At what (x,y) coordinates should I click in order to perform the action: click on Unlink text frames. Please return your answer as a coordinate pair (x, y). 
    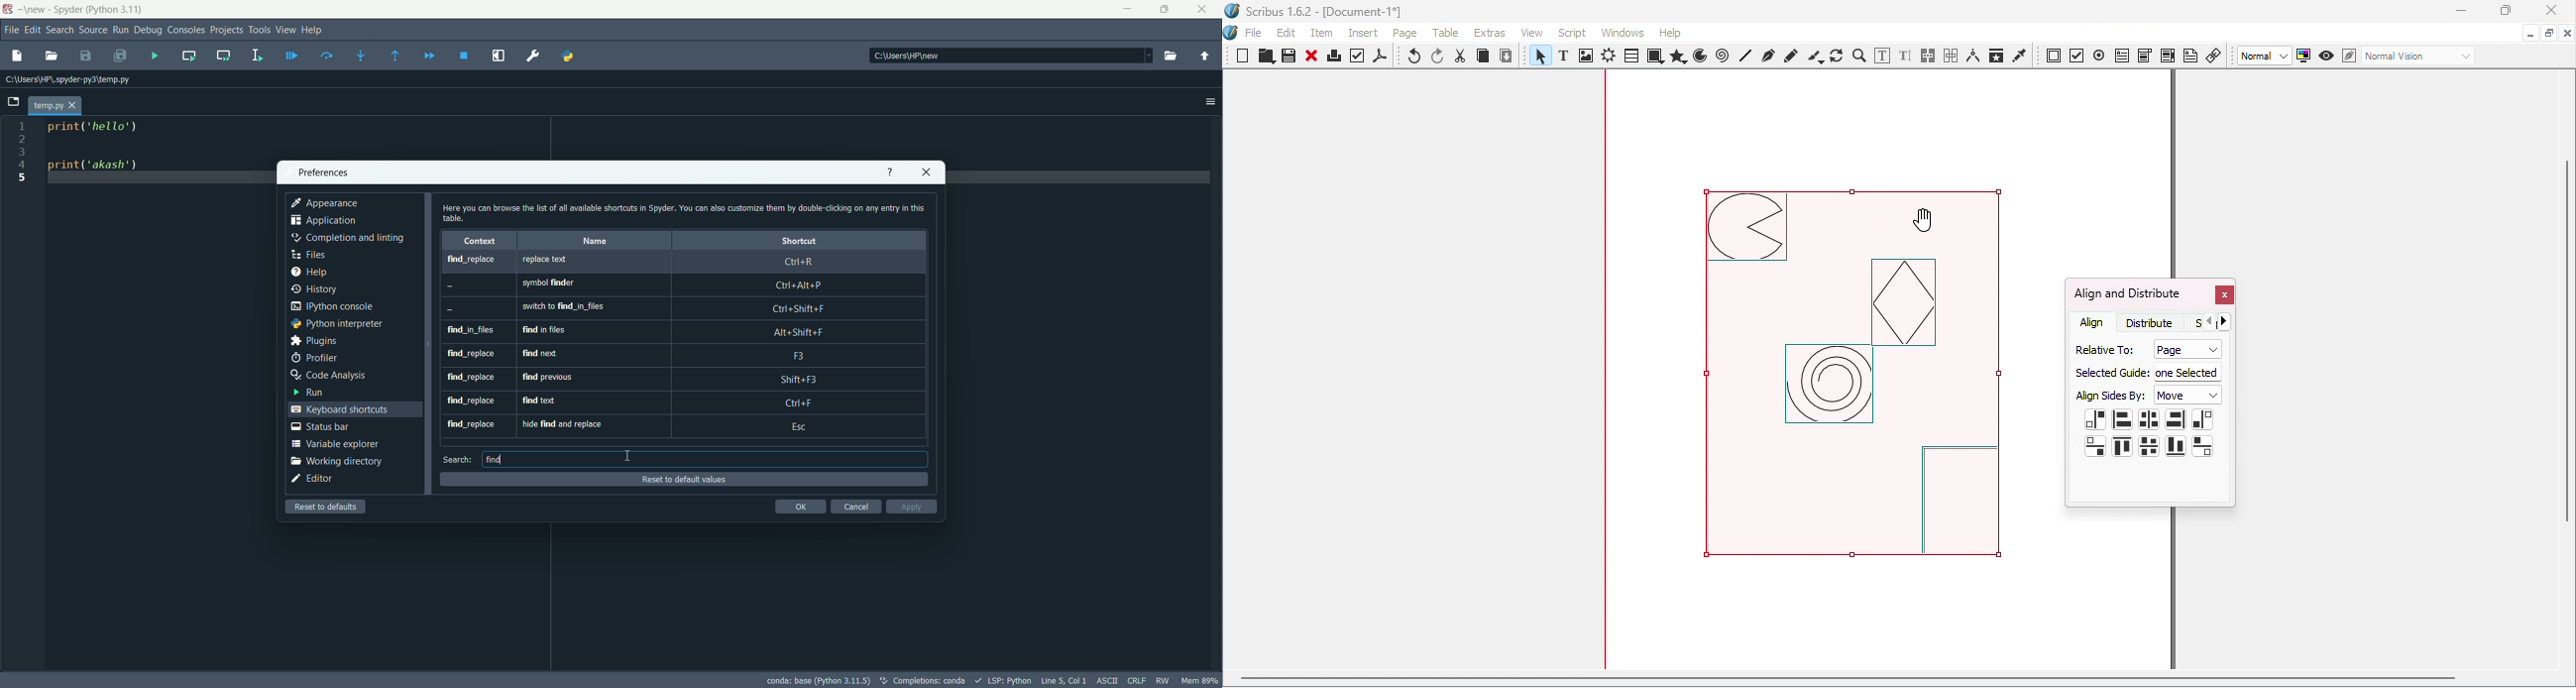
    Looking at the image, I should click on (1951, 56).